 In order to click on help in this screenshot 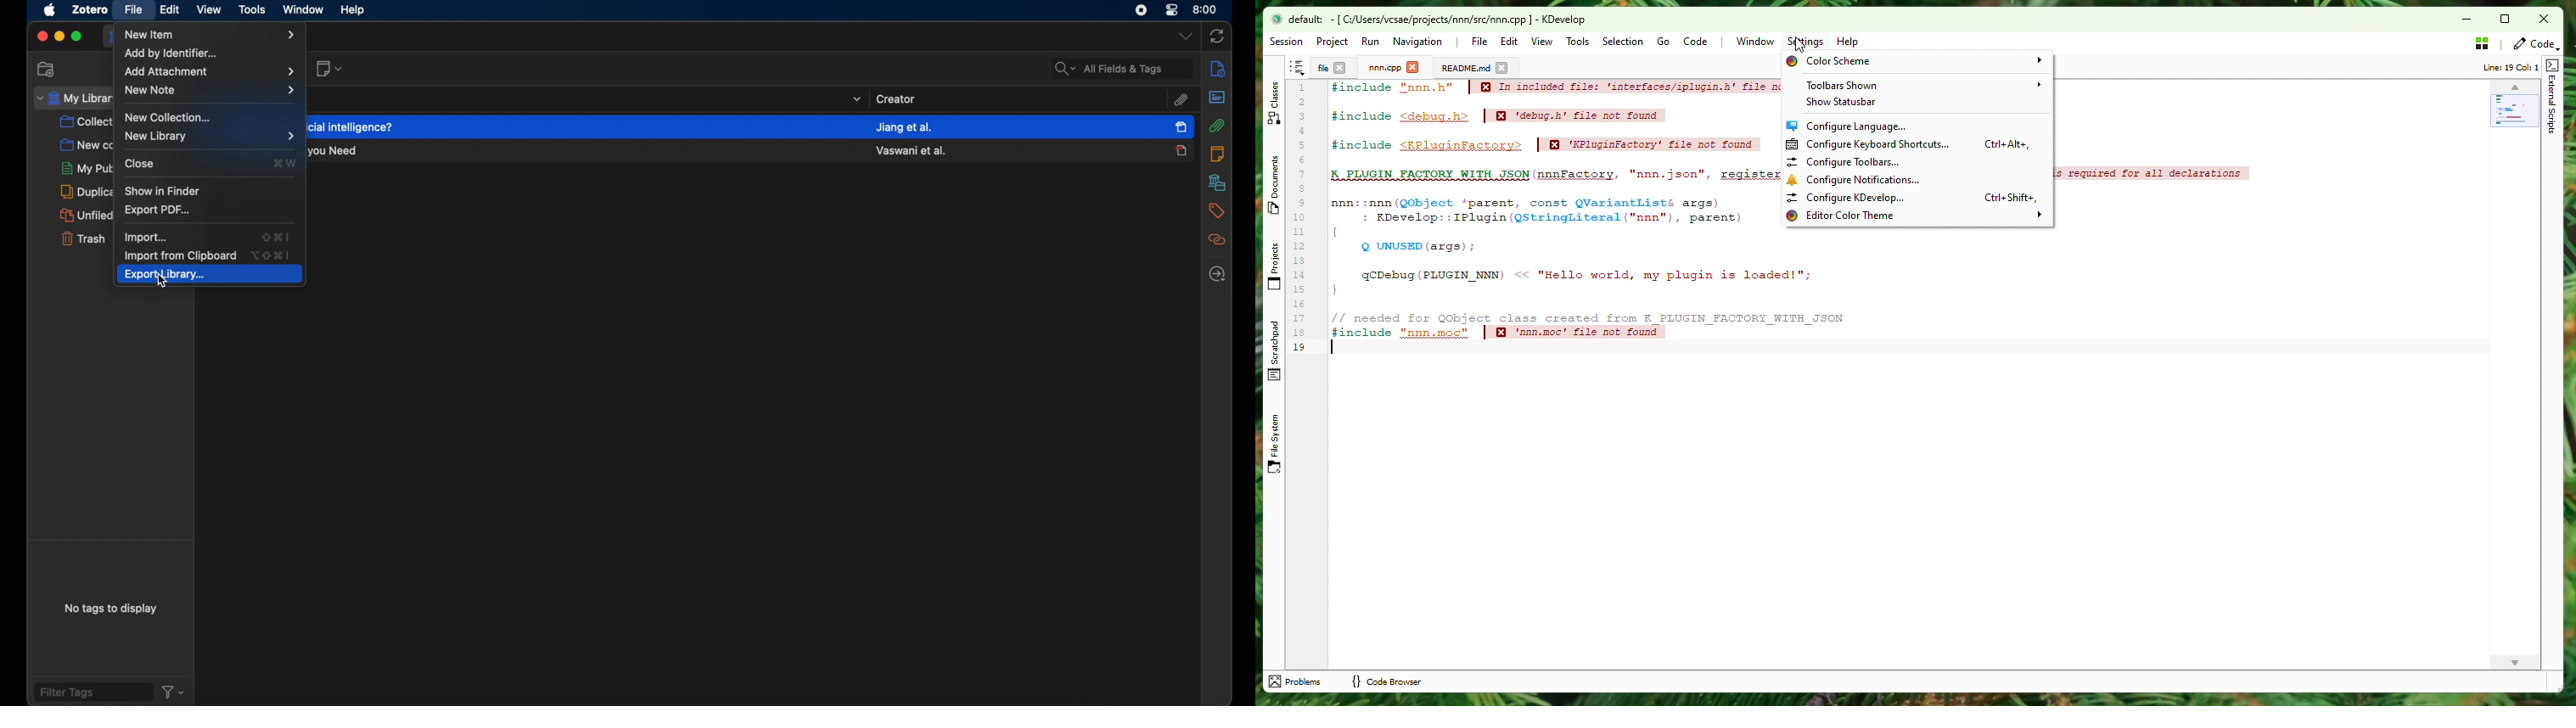, I will do `click(353, 10)`.